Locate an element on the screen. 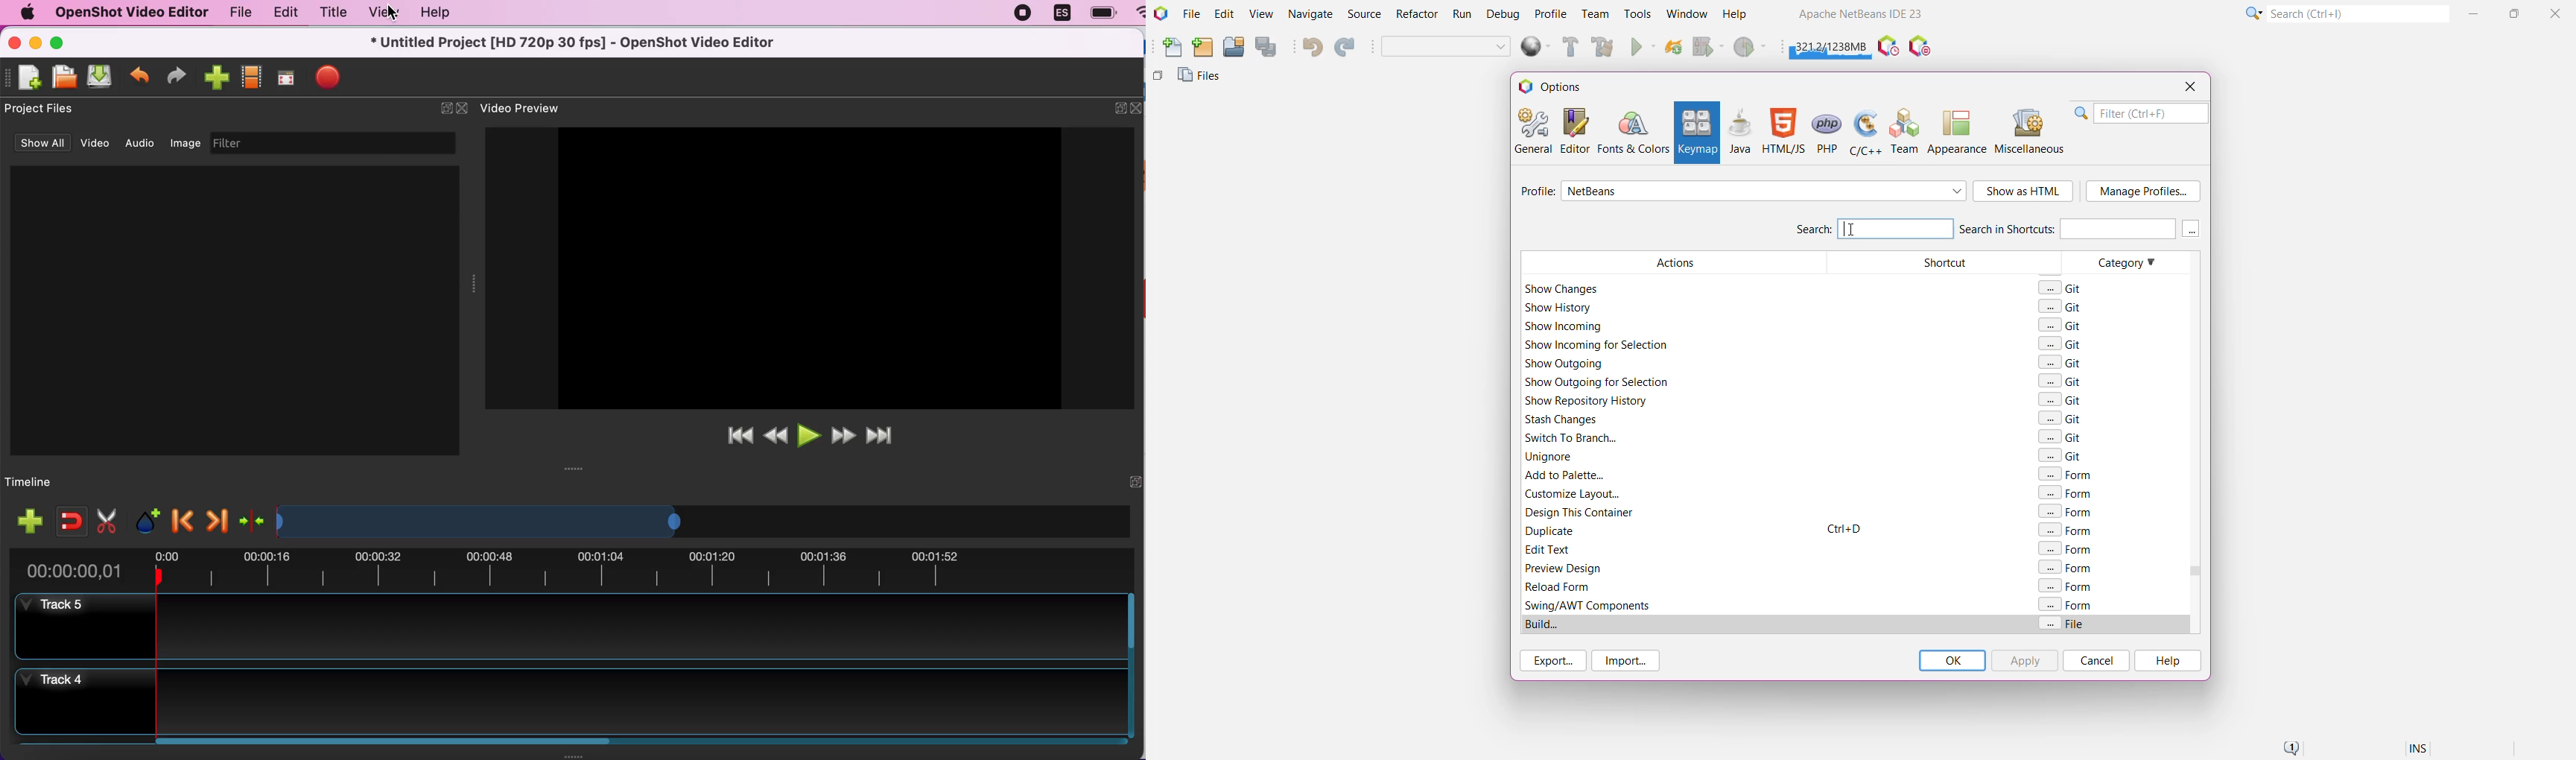 The height and width of the screenshot is (784, 2576). fast forward is located at coordinates (842, 433).